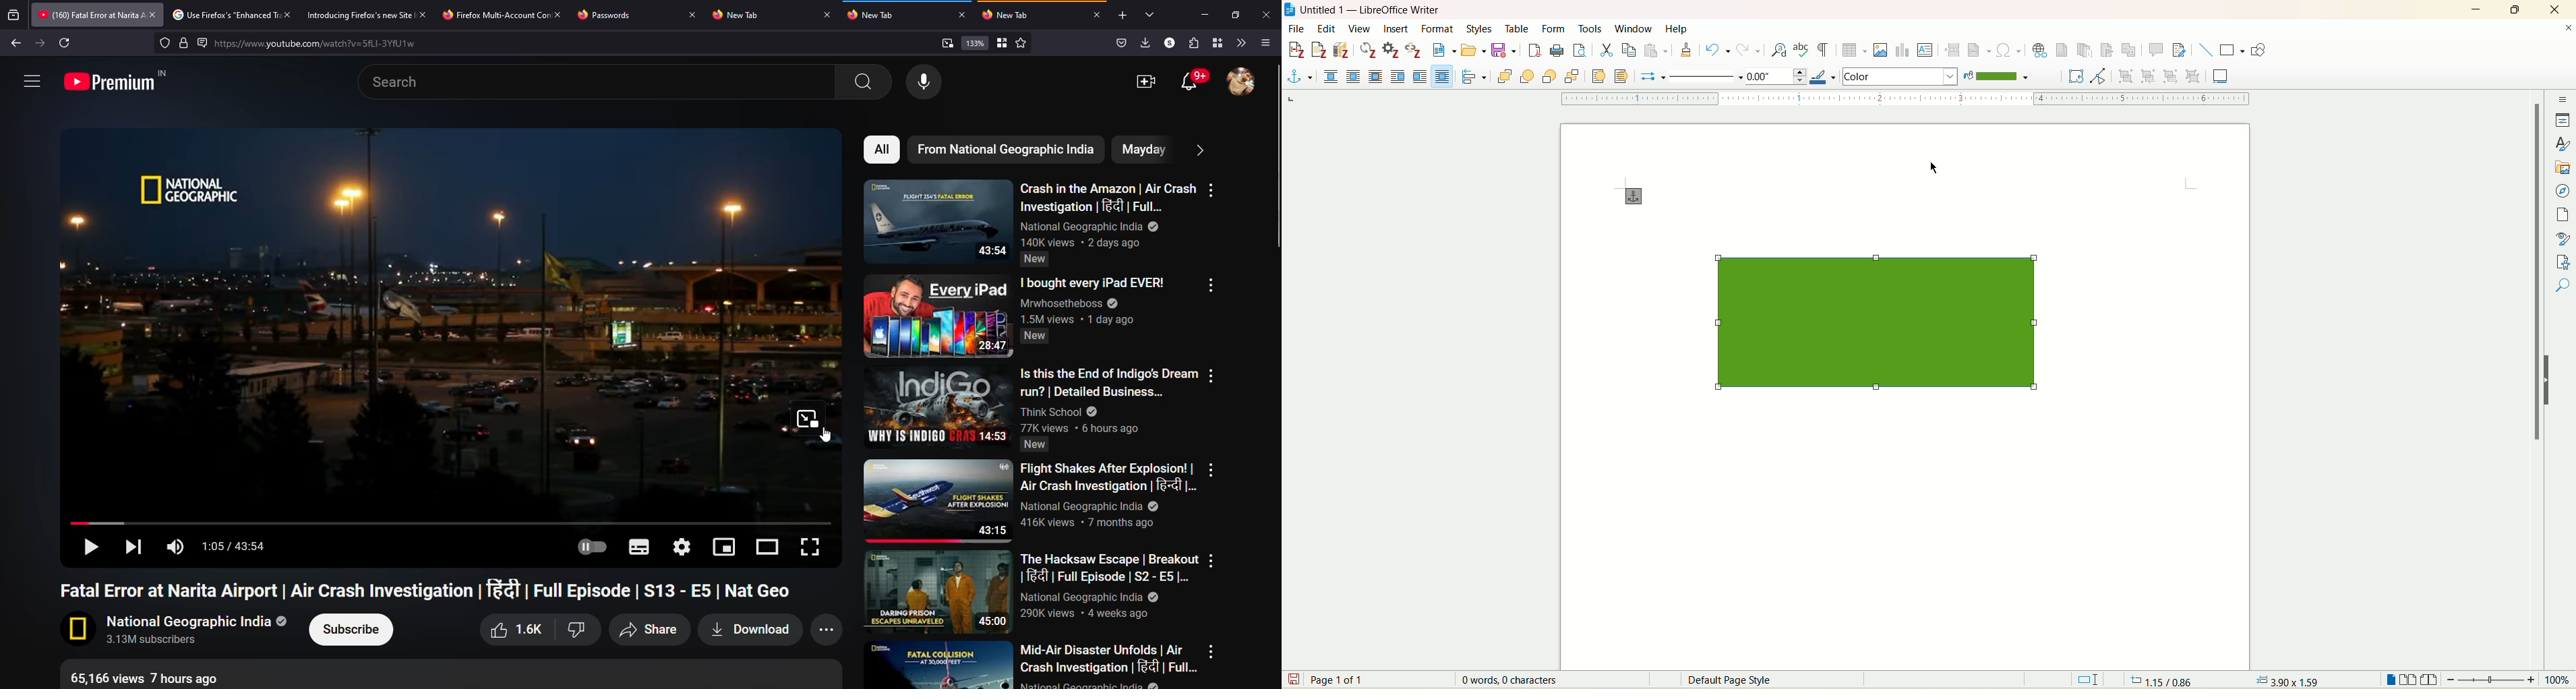  Describe the element at coordinates (357, 15) in the screenshot. I see `Introducing Firefox tab` at that location.